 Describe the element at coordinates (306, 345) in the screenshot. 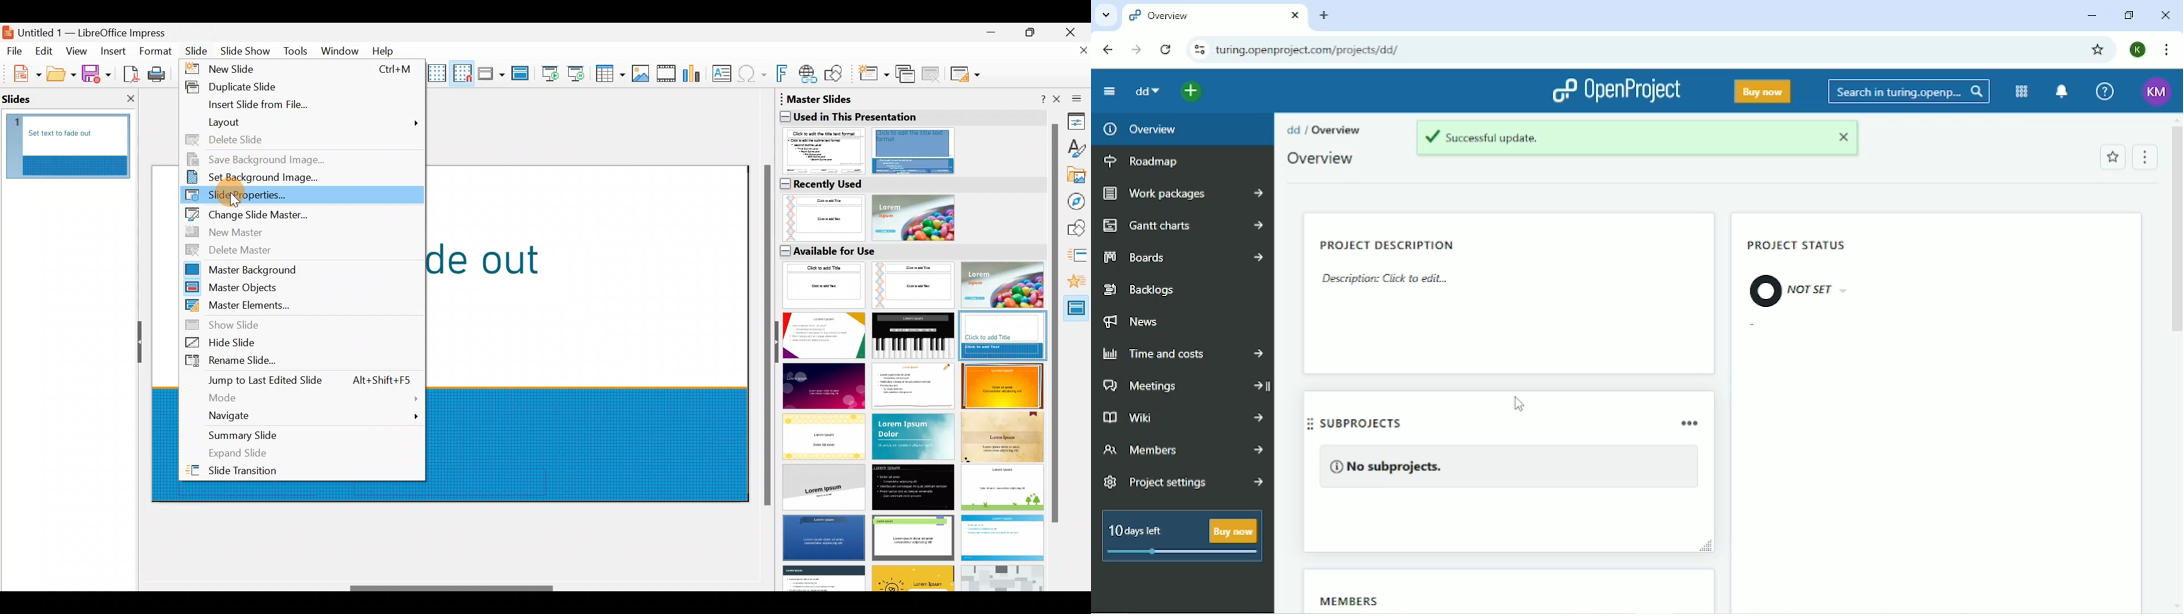

I see `Hide slide` at that location.